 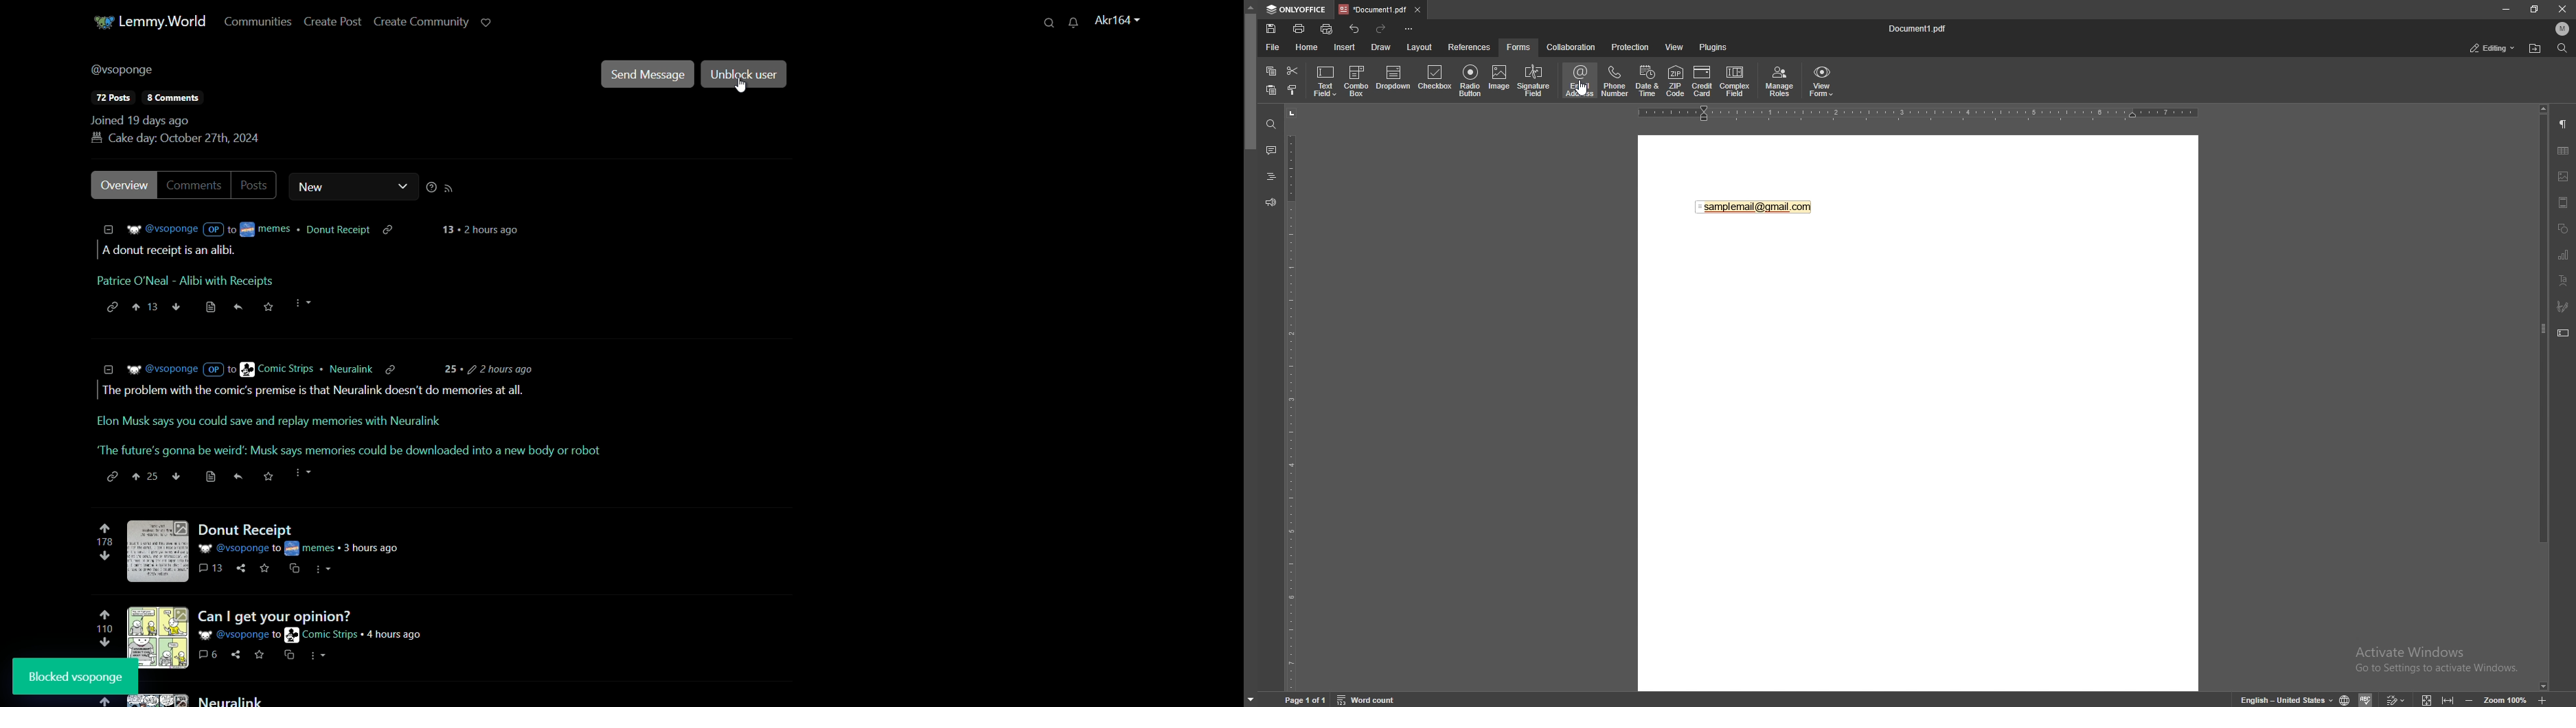 What do you see at coordinates (2347, 699) in the screenshot?
I see `change doc language` at bounding box center [2347, 699].